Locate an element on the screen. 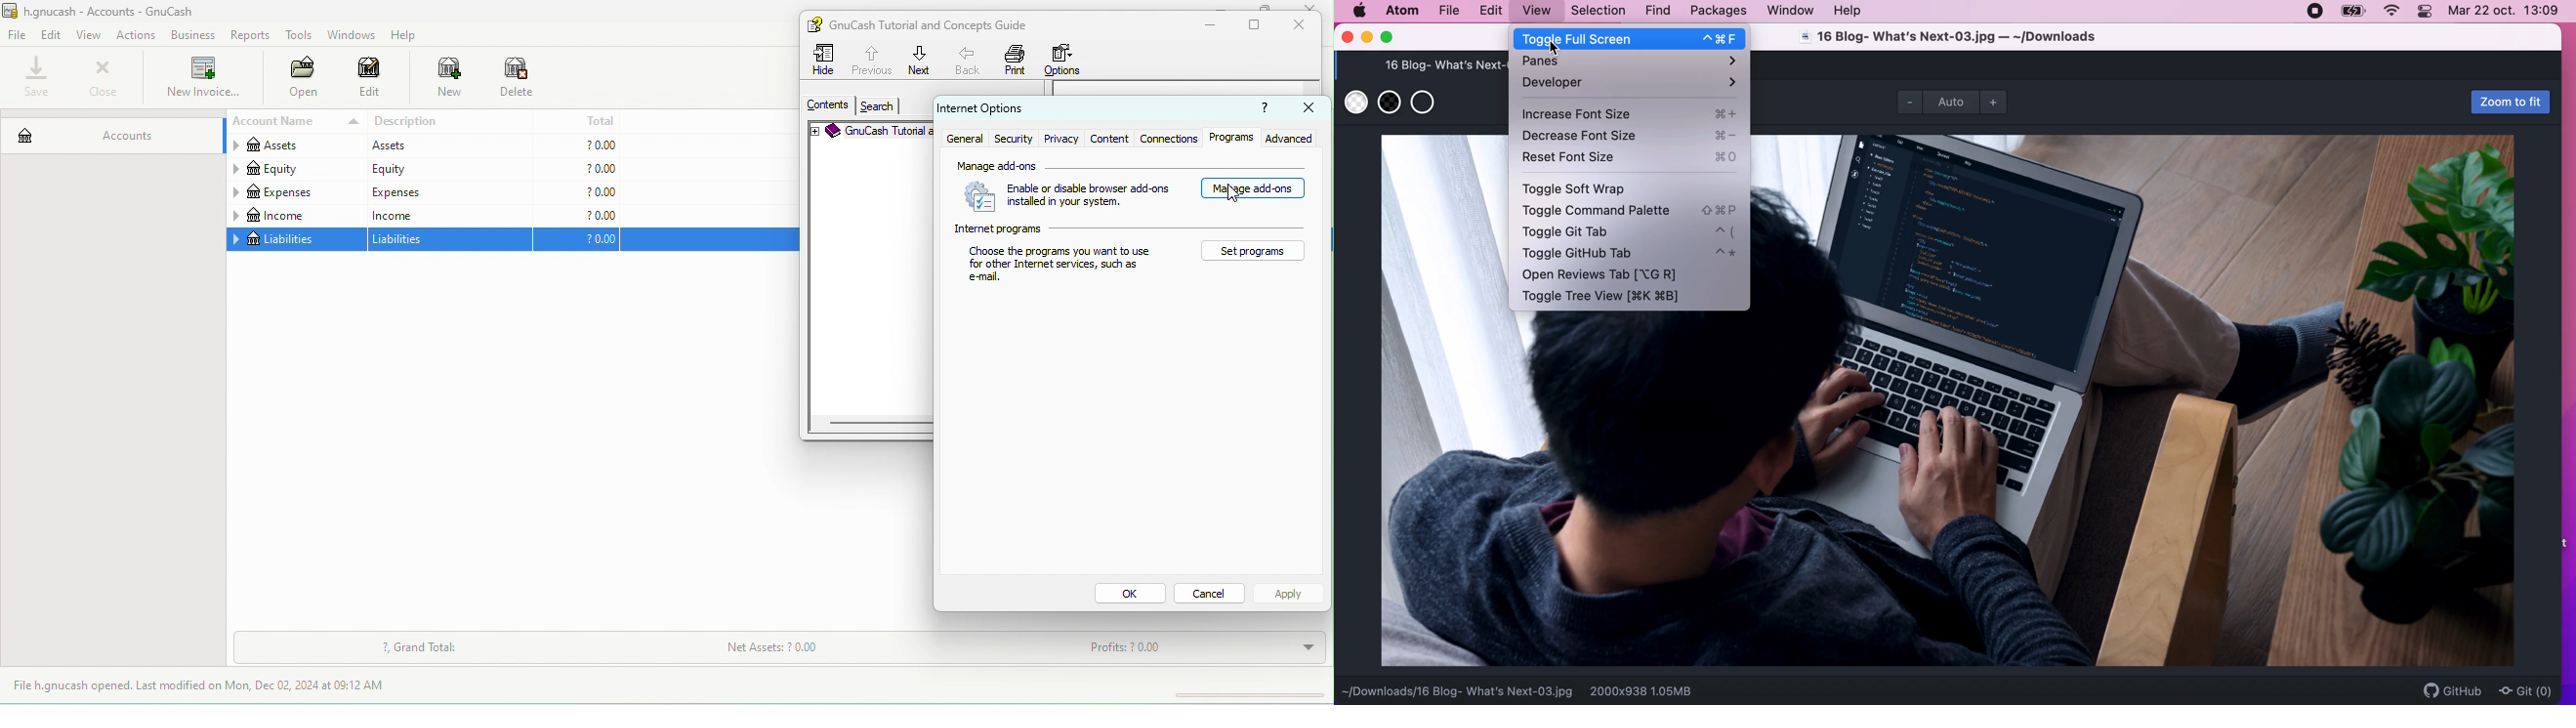 The image size is (2576, 728). edit is located at coordinates (53, 34).